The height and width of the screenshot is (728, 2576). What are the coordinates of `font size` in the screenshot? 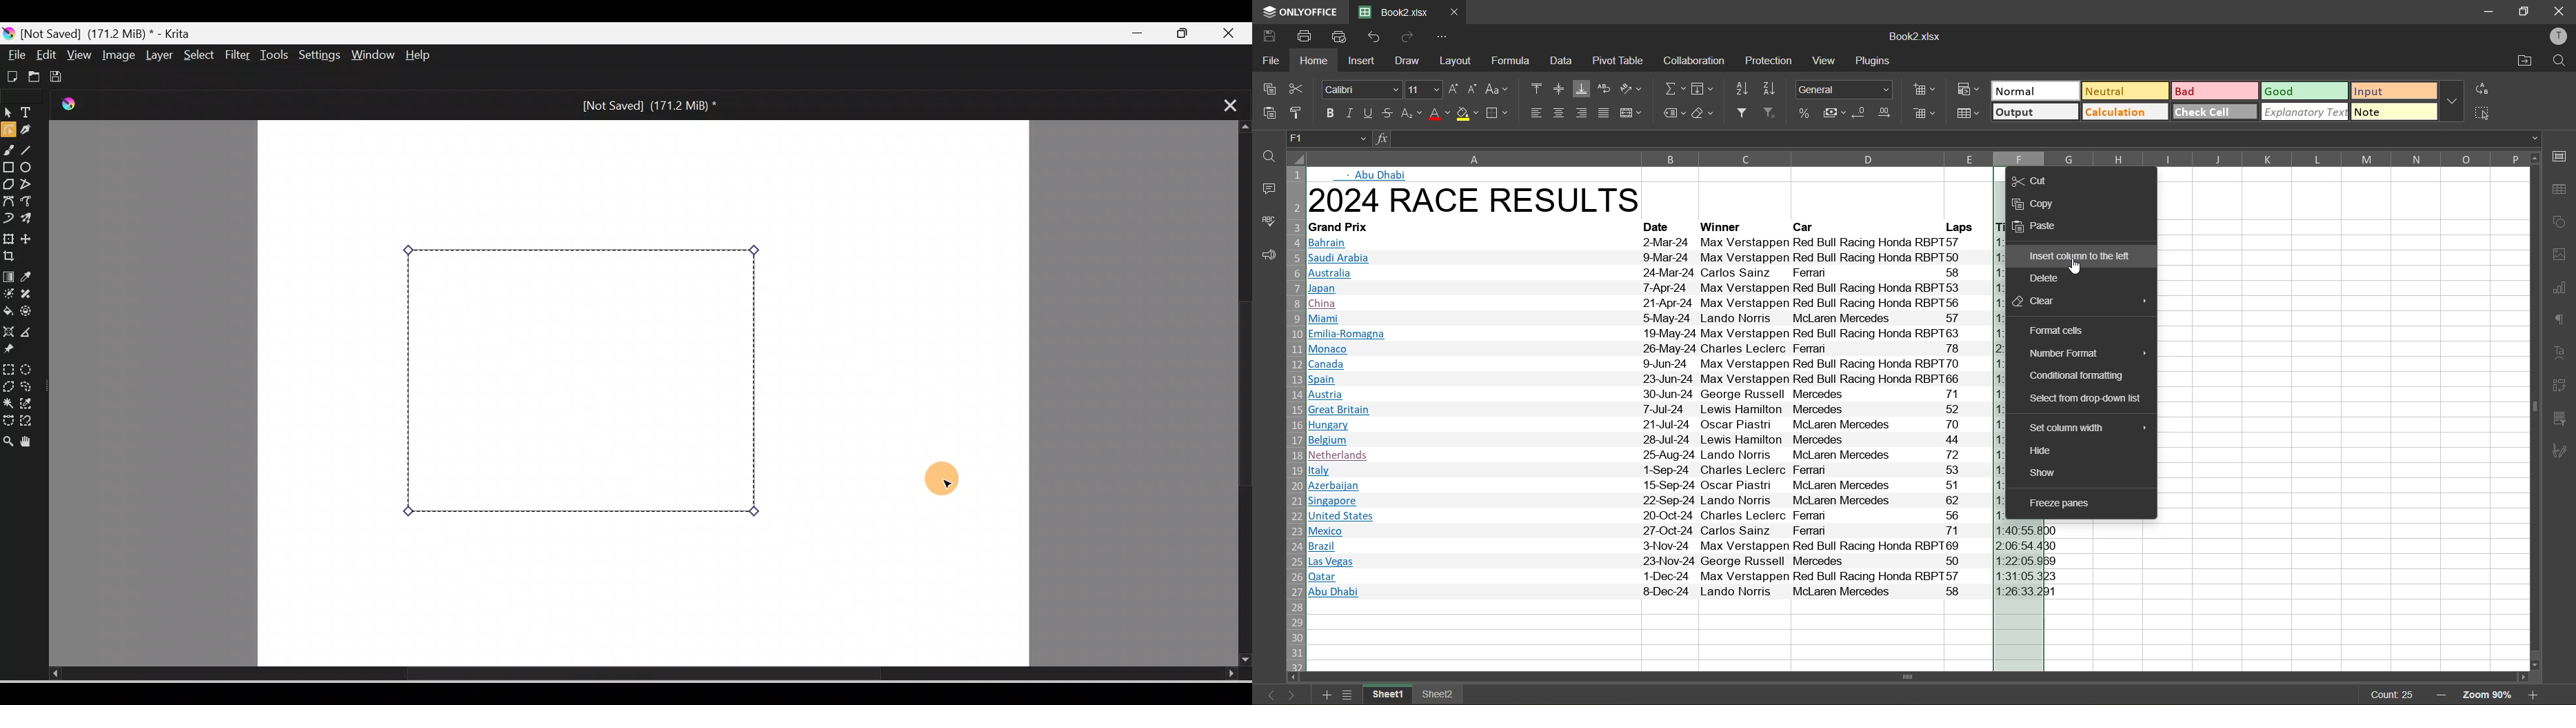 It's located at (1425, 89).